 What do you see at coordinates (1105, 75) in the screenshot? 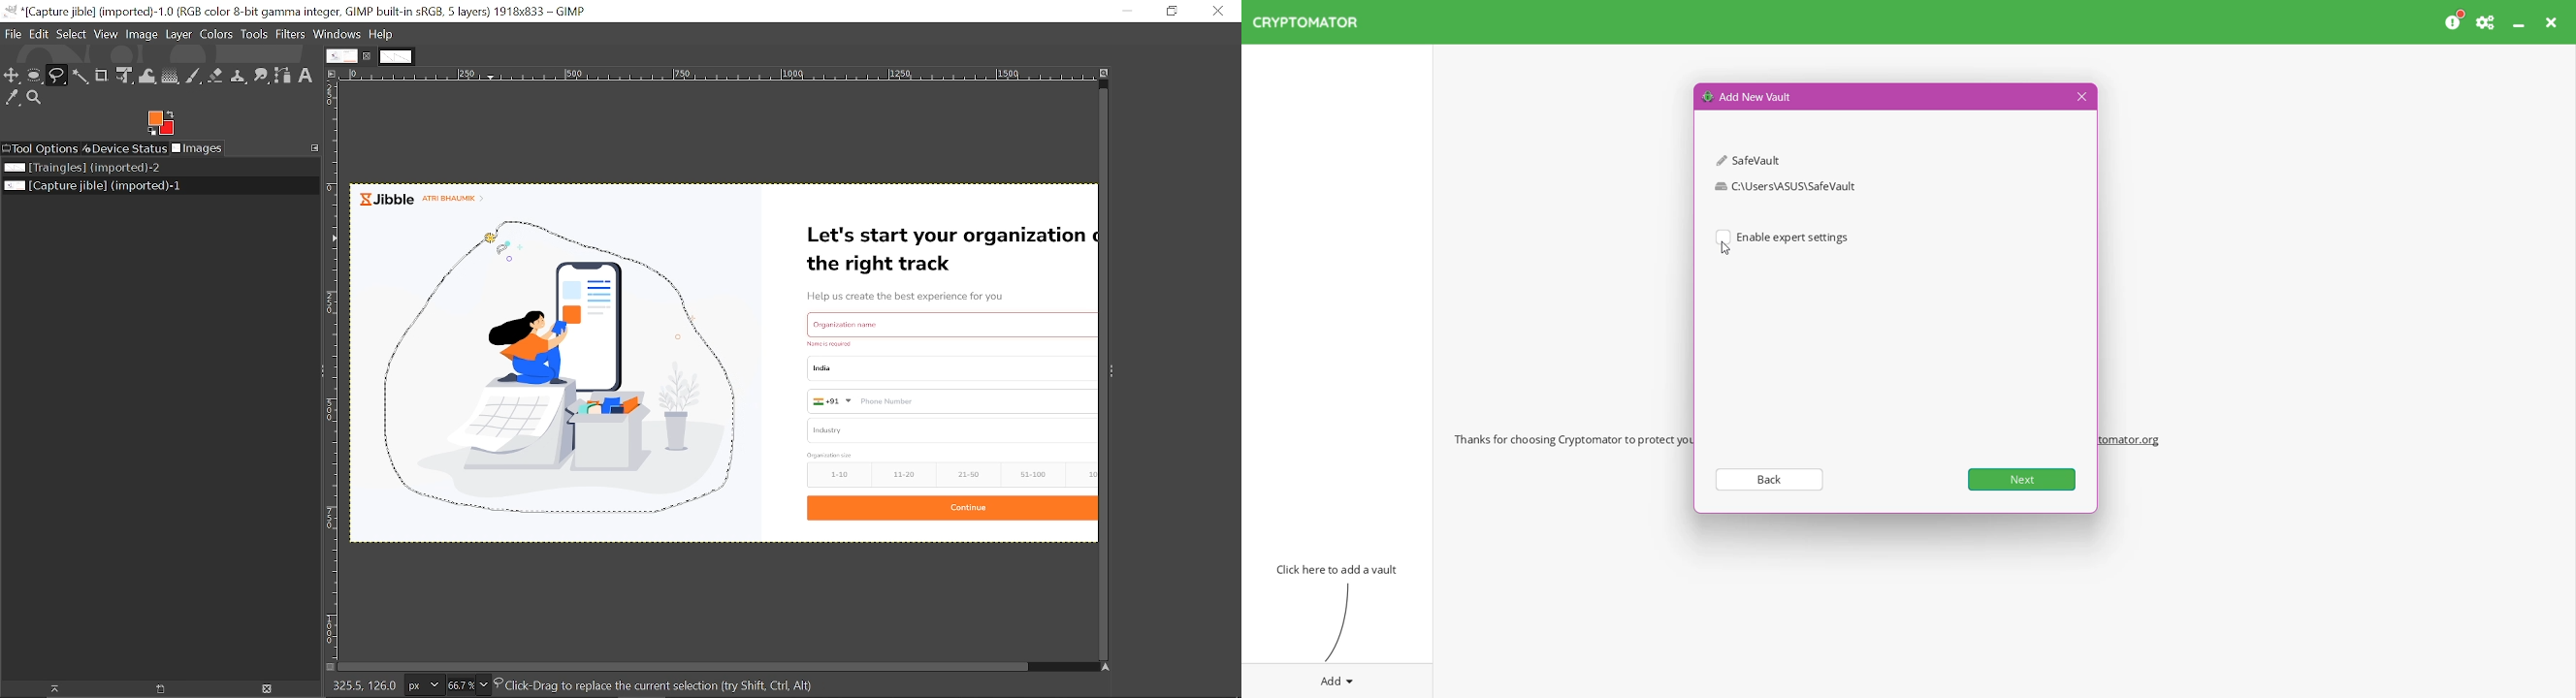
I see `Zoom image when window size changes` at bounding box center [1105, 75].